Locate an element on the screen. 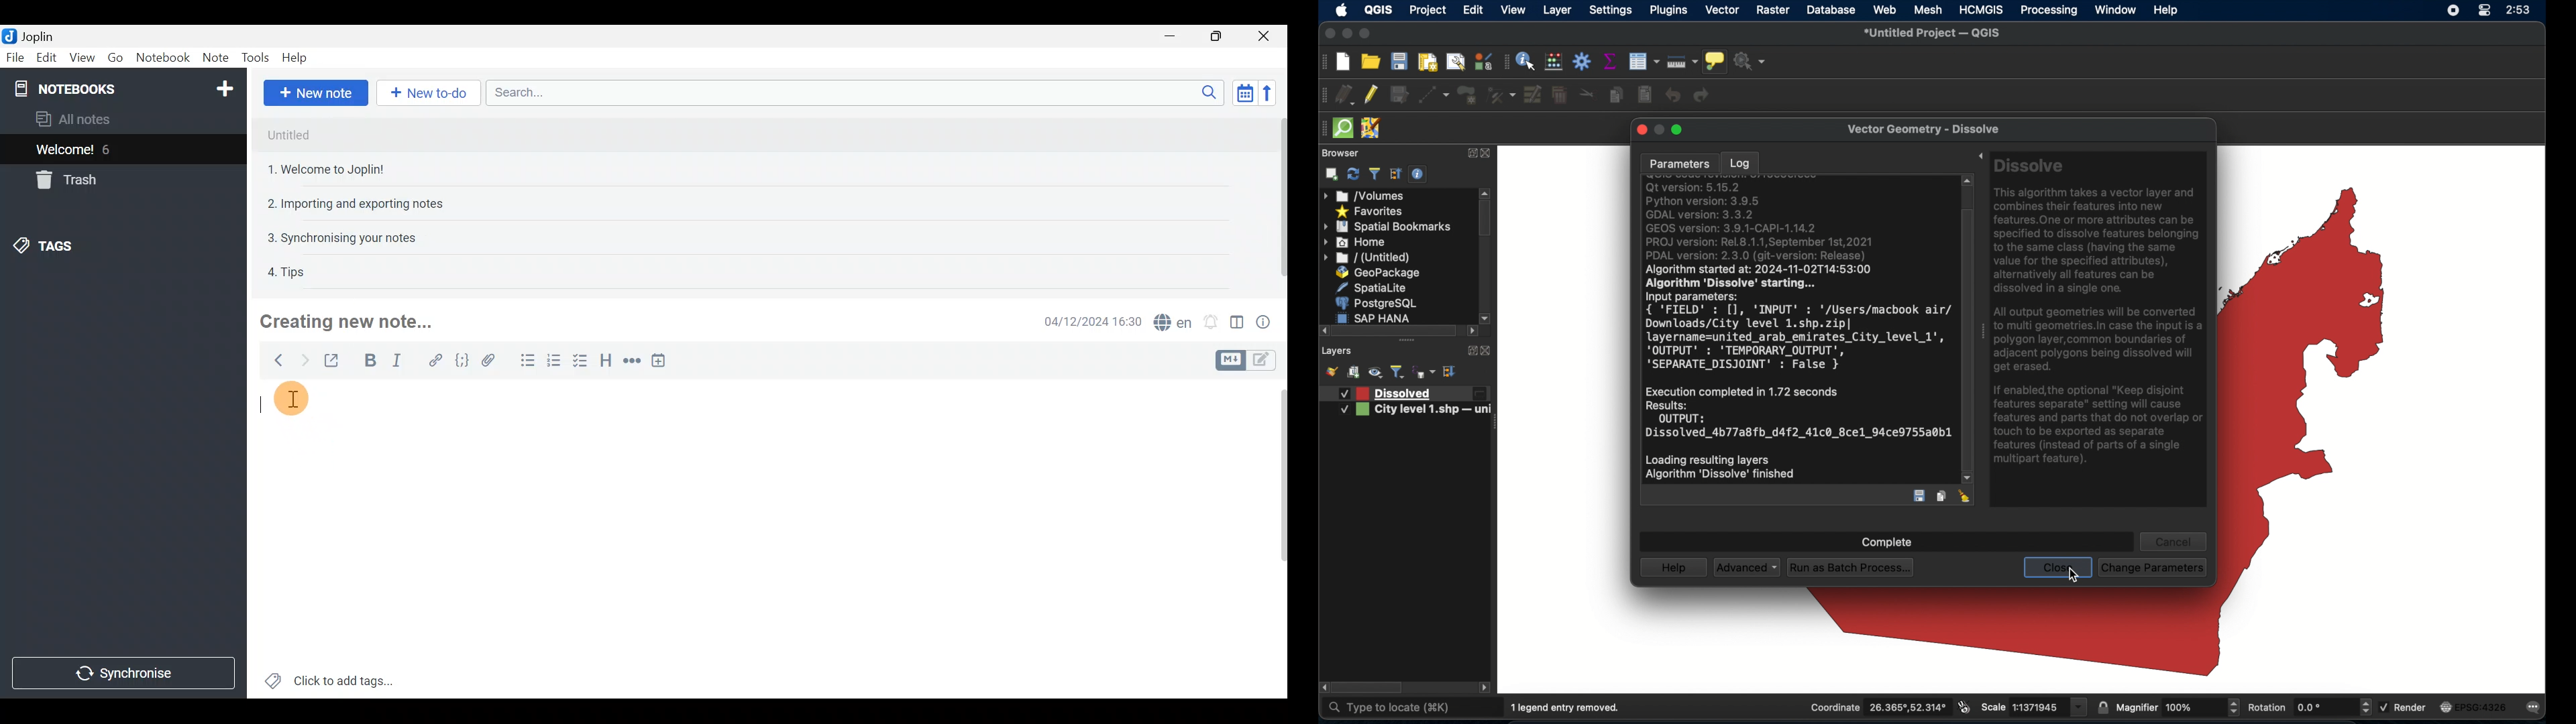 Image resolution: width=2576 pixels, height=728 pixels. settings is located at coordinates (1611, 11).